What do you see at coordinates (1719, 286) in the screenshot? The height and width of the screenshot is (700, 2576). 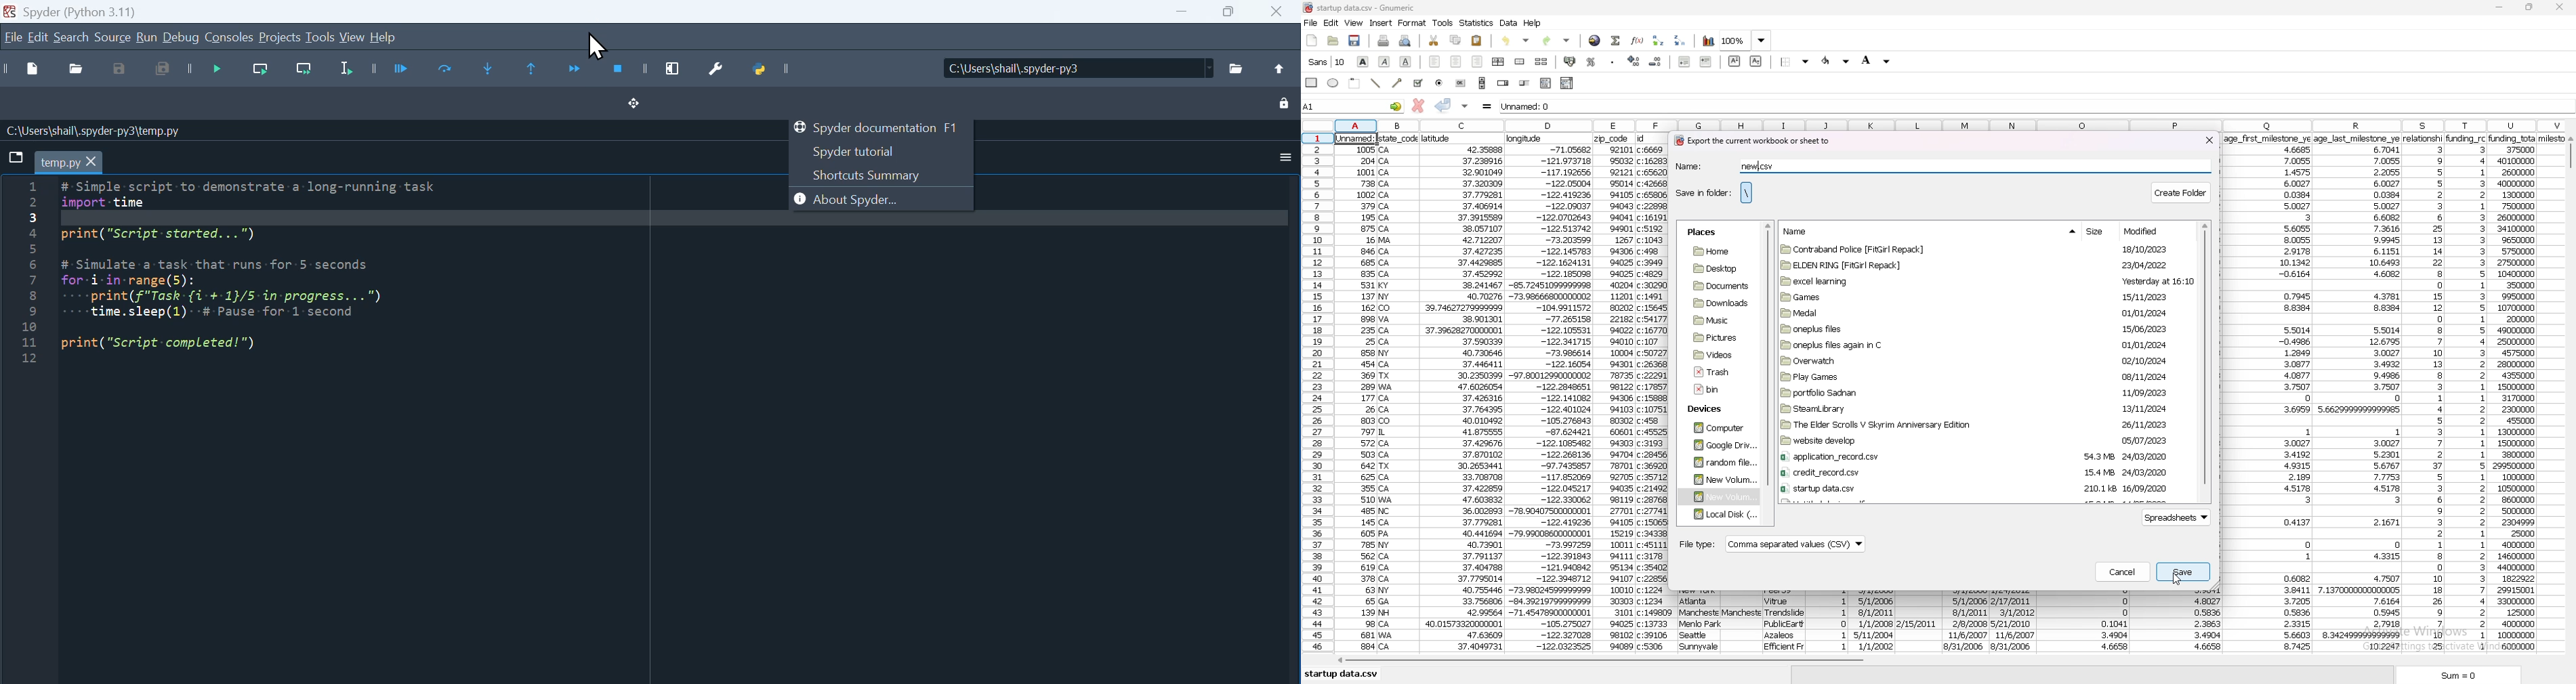 I see `folder` at bounding box center [1719, 286].